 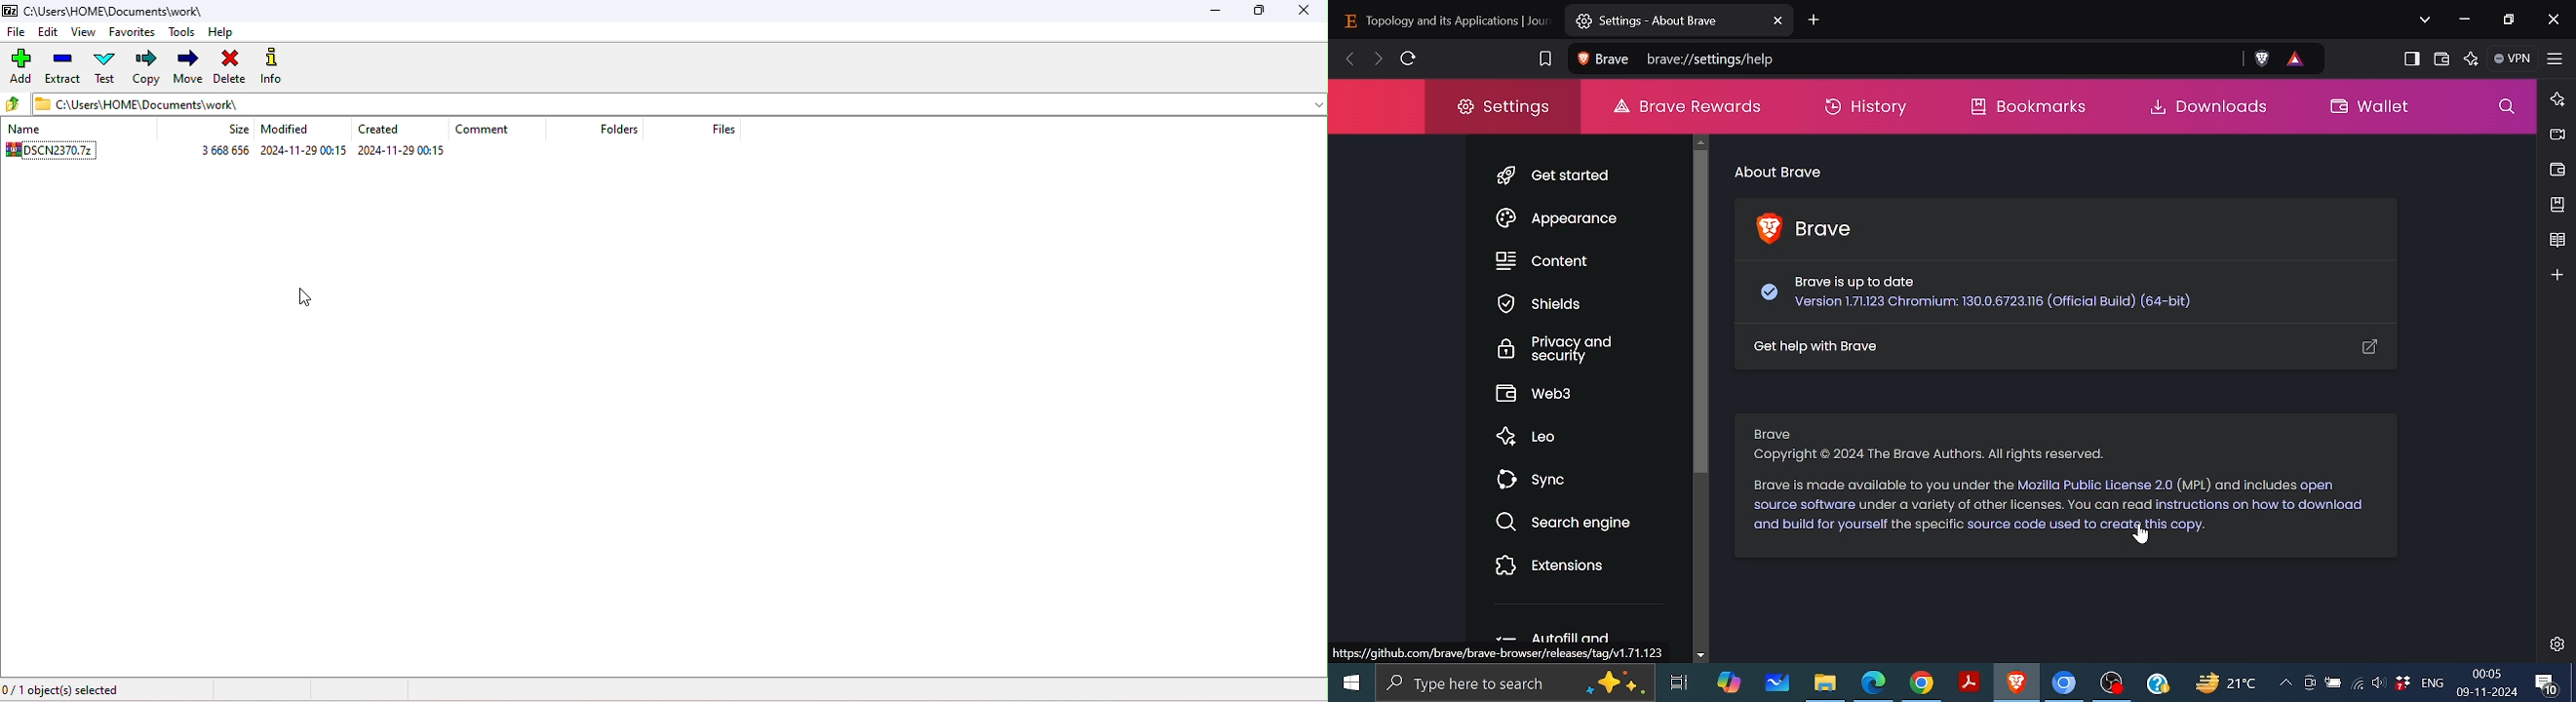 What do you see at coordinates (1865, 108) in the screenshot?
I see `History` at bounding box center [1865, 108].